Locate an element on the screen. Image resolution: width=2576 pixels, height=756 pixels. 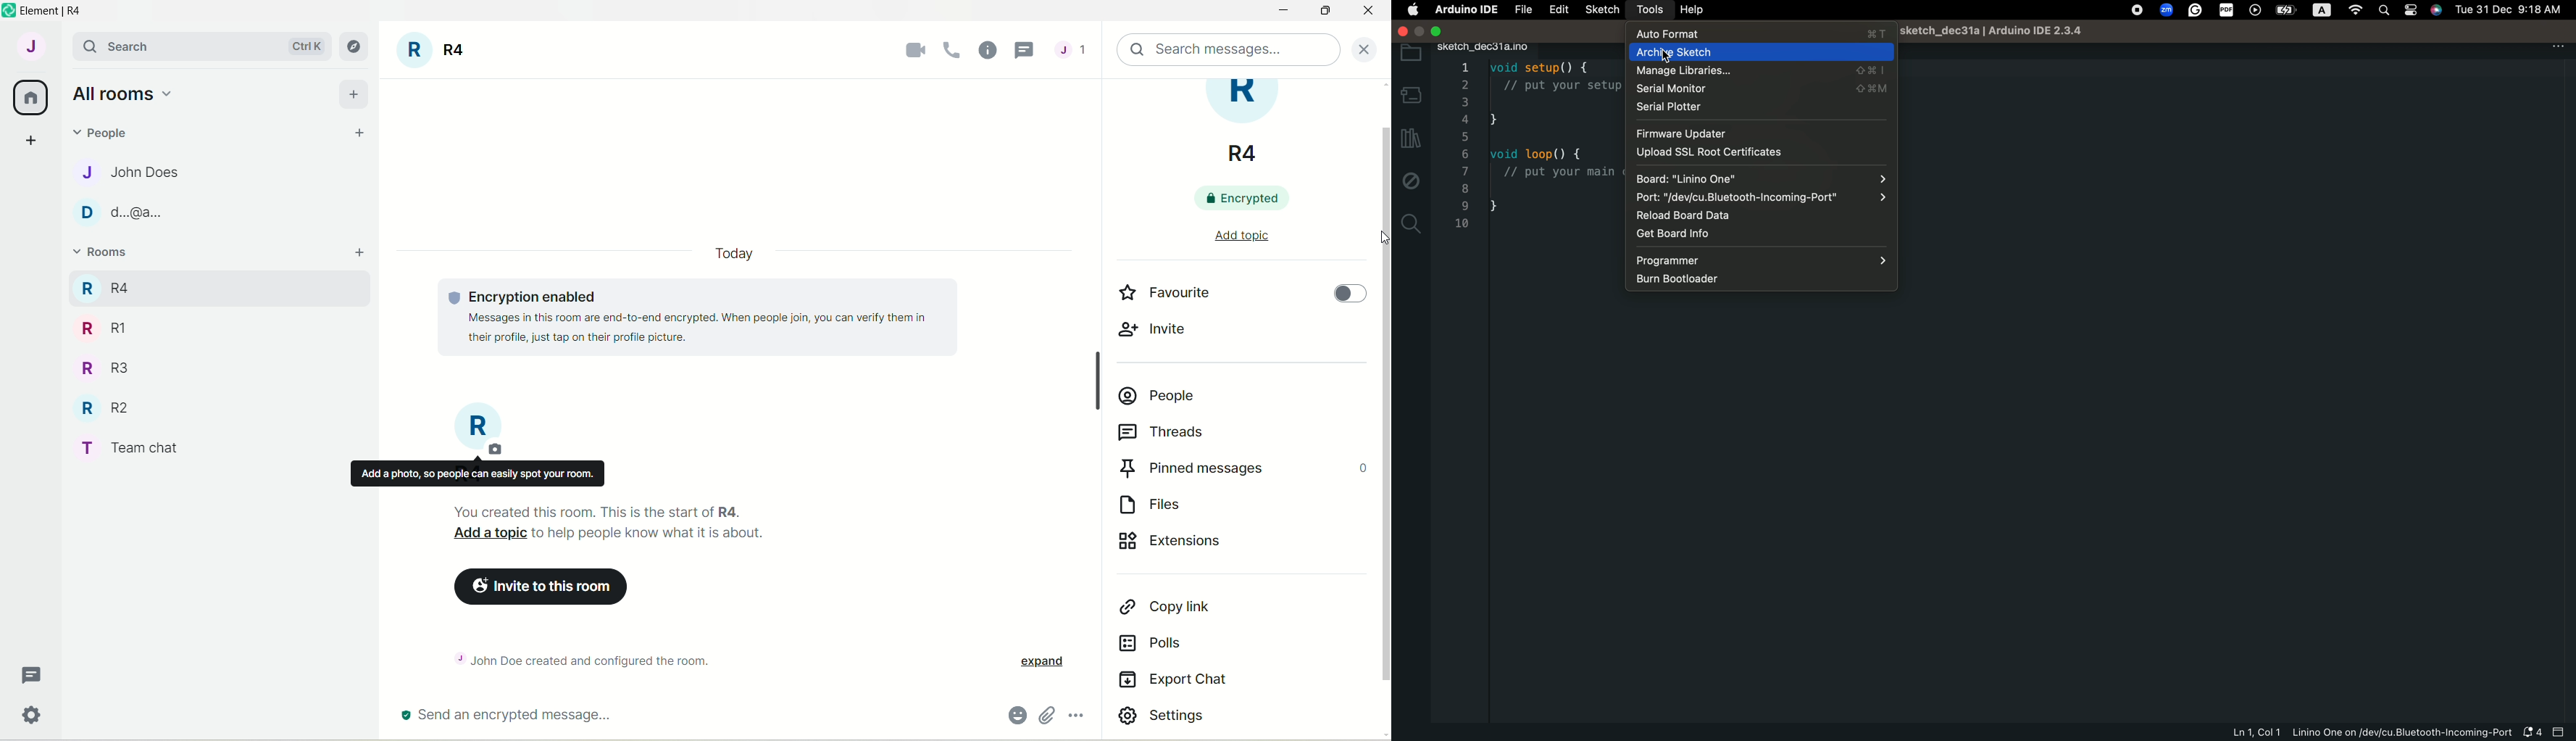
main setting is located at coordinates (1412, 10).